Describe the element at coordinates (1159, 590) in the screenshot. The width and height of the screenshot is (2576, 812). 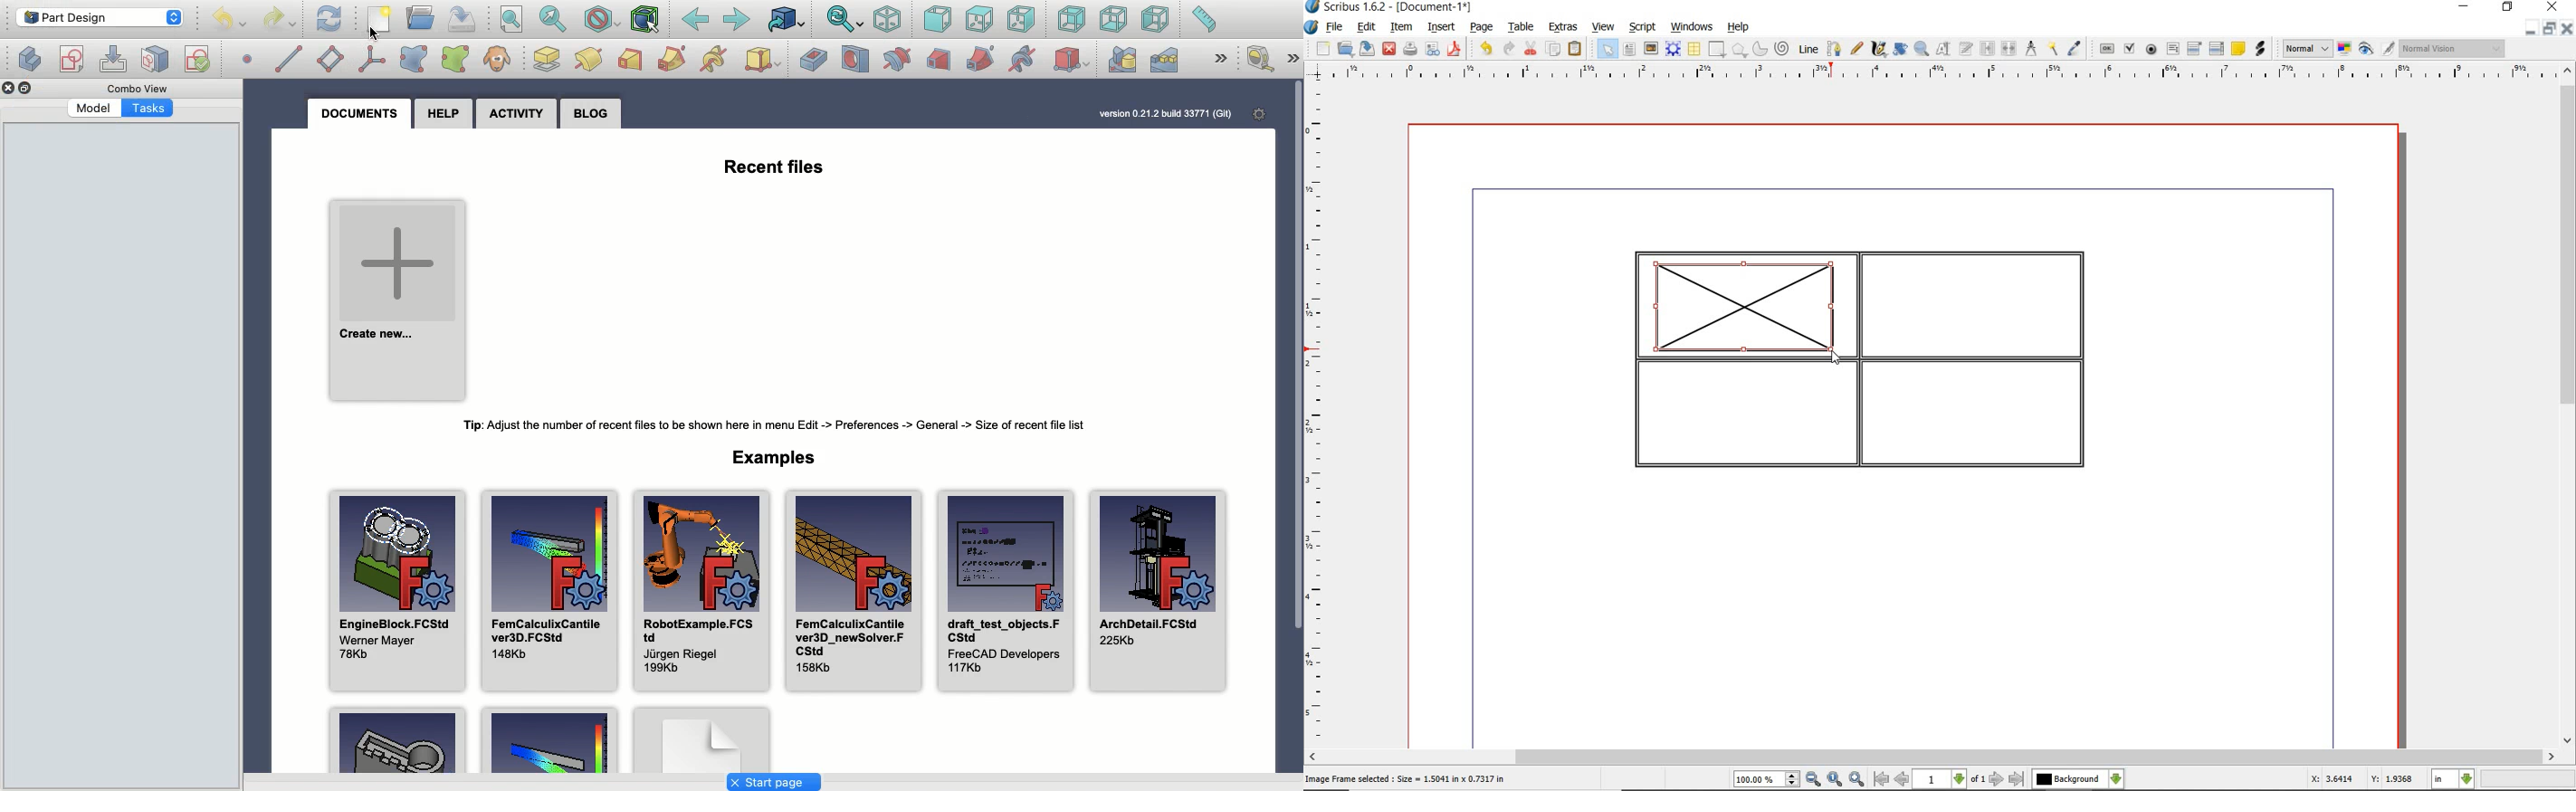
I see `ArchDetail.FCStd 229Kb` at that location.